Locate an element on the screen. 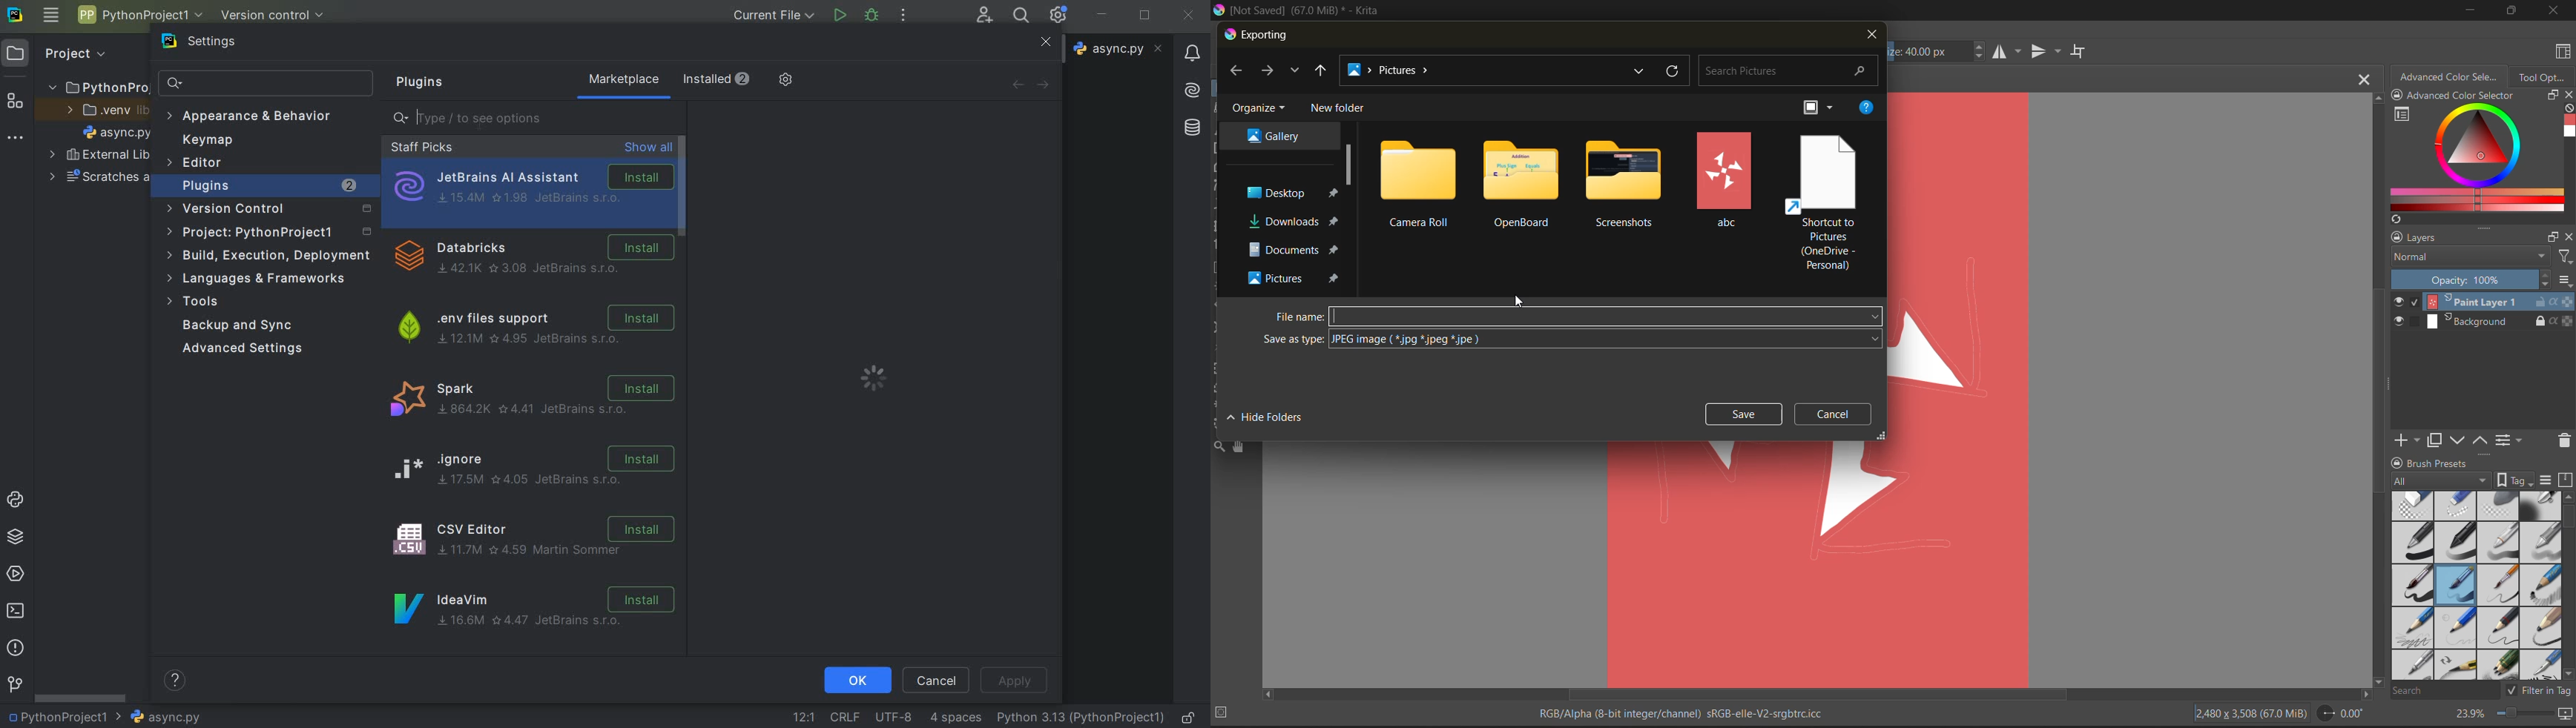 Image resolution: width=2576 pixels, height=728 pixels. back is located at coordinates (1238, 70).